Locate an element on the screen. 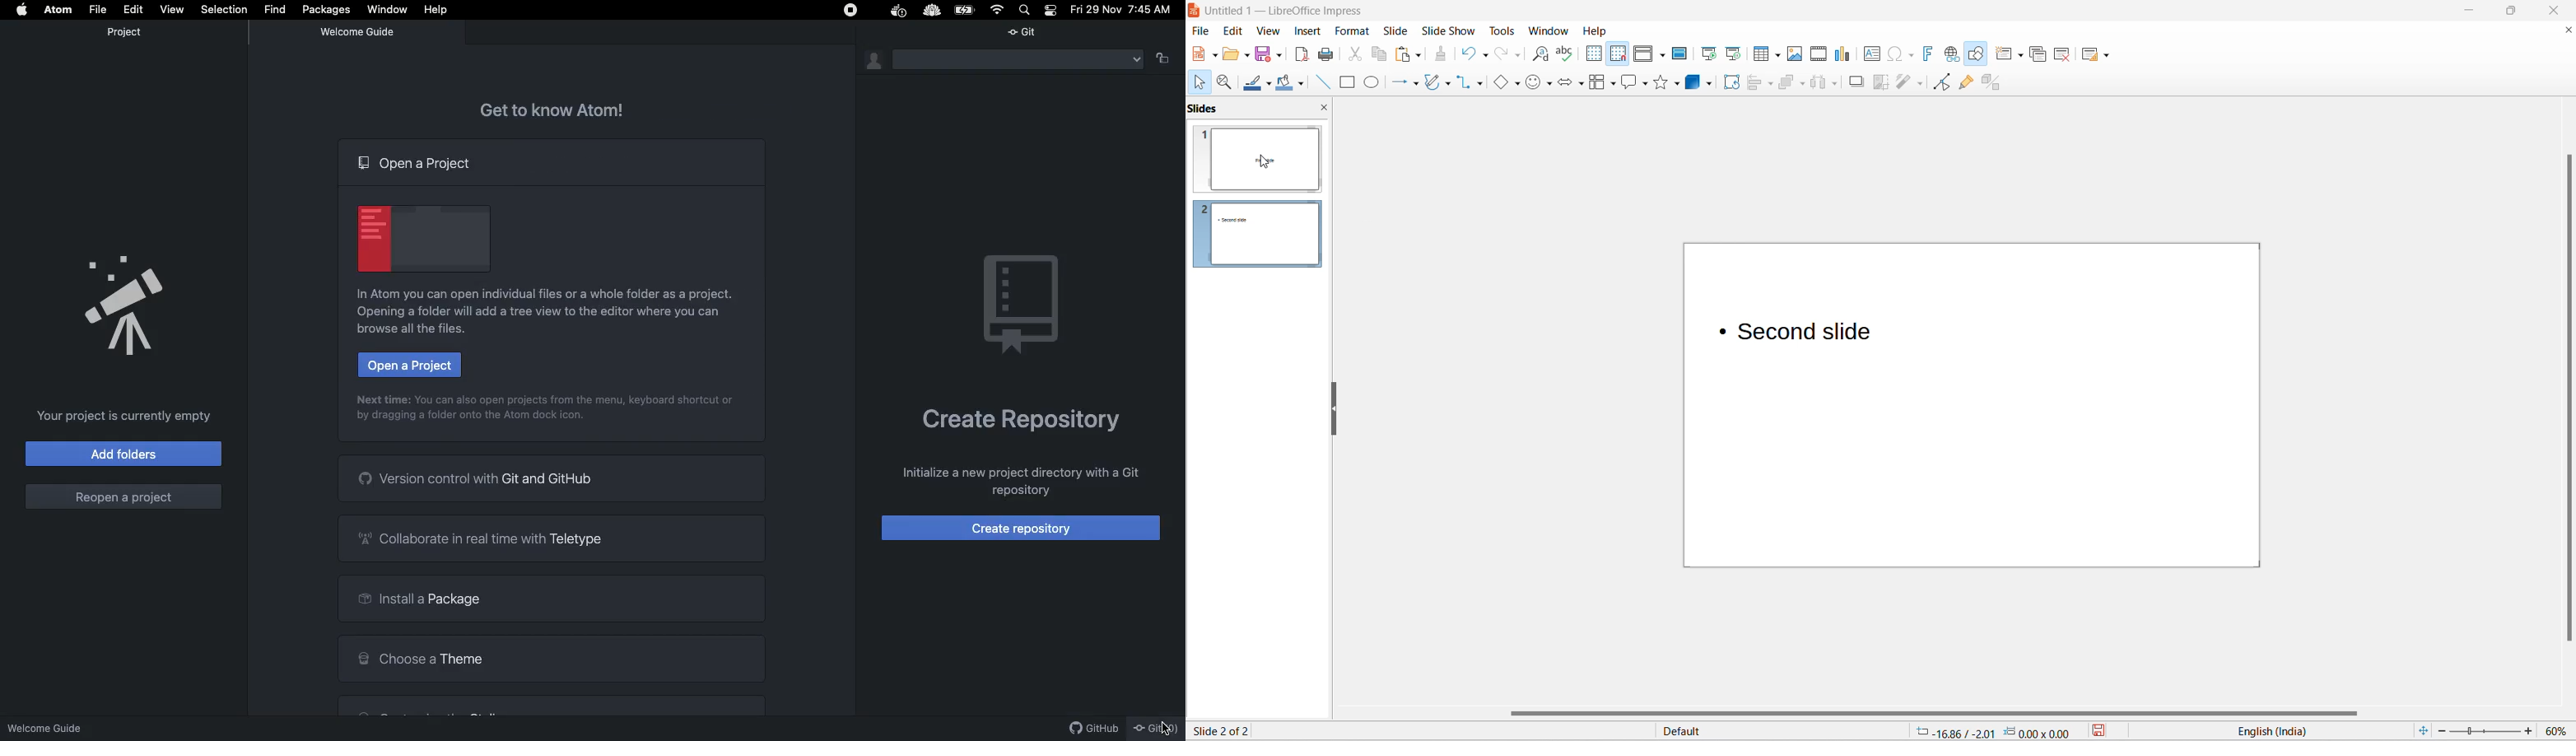  insert is located at coordinates (1309, 30).